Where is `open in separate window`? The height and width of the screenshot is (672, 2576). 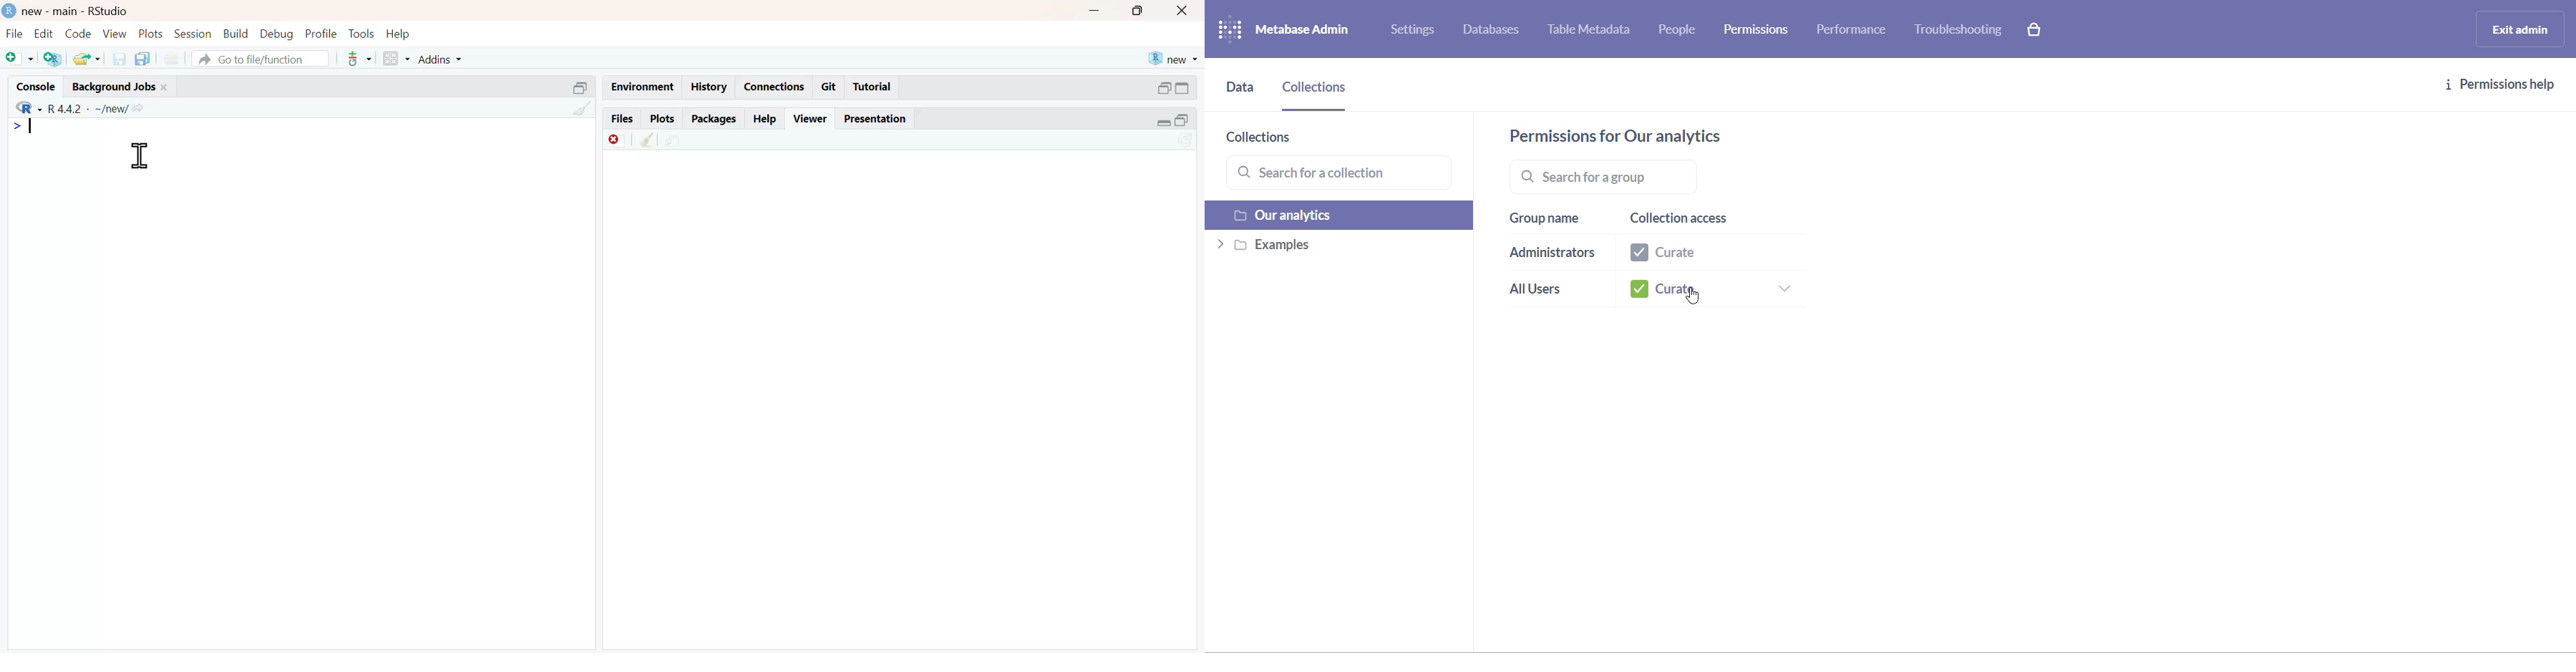 open in separate window is located at coordinates (1183, 120).